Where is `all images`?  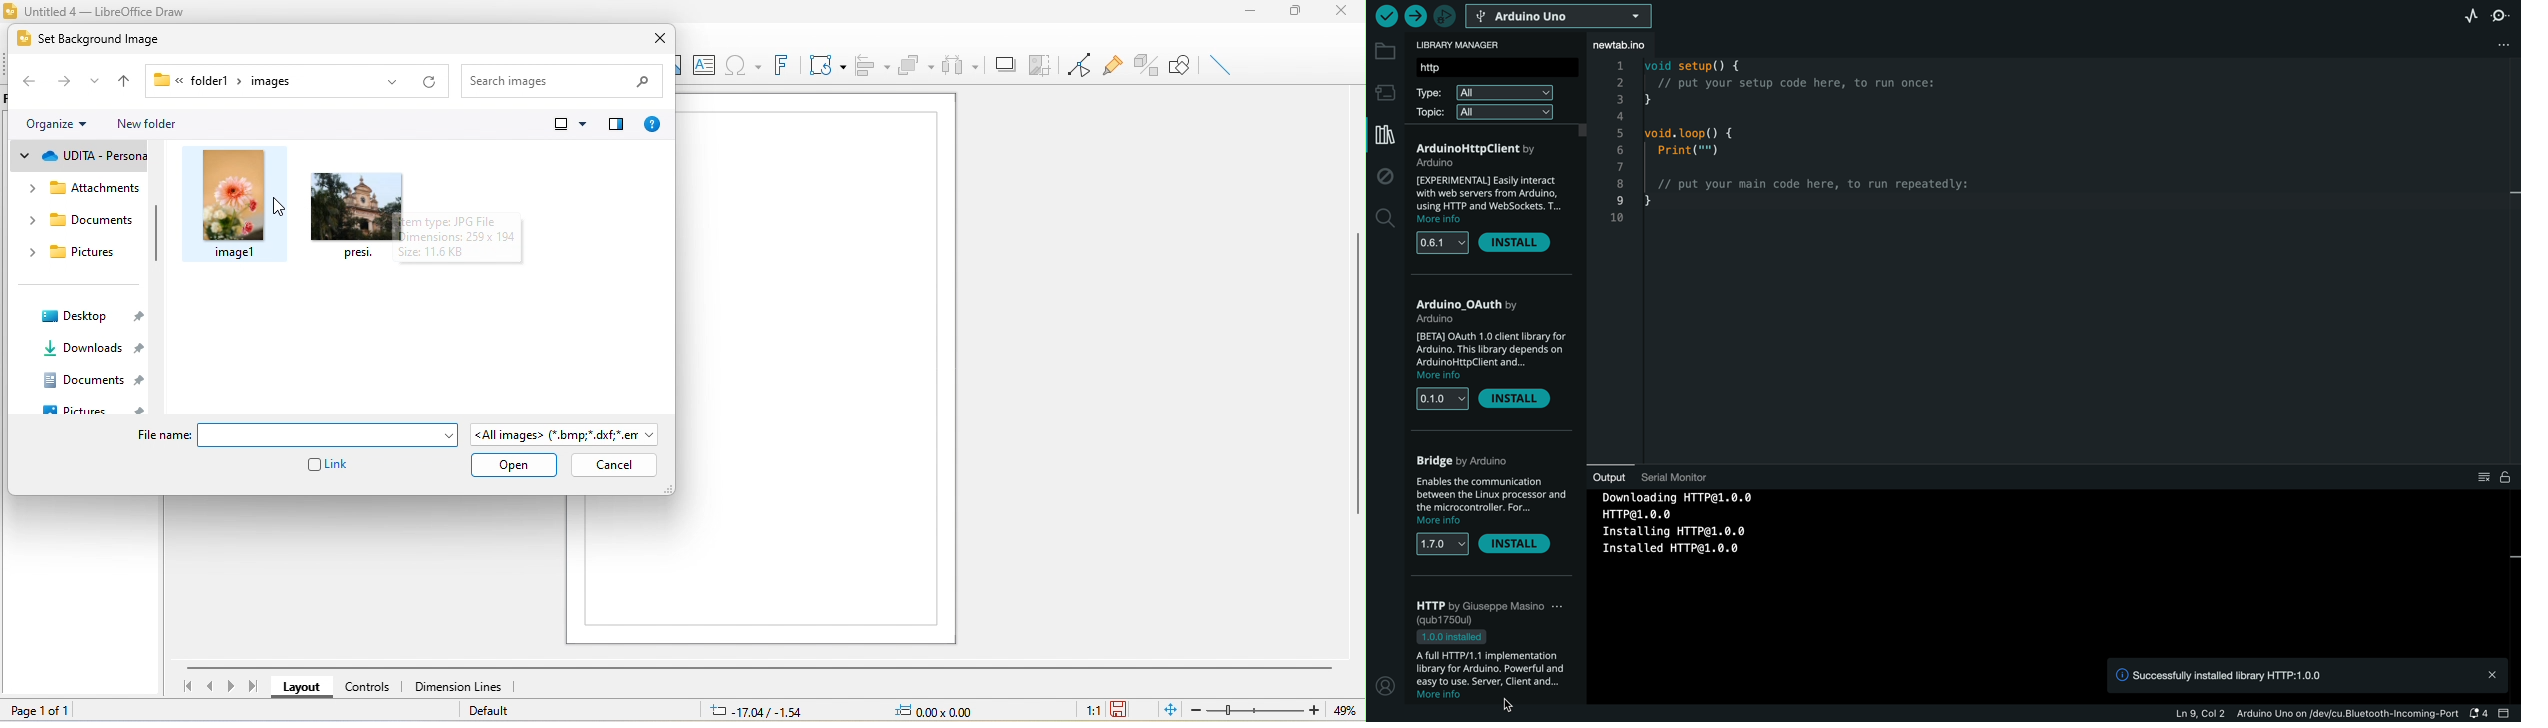 all images is located at coordinates (567, 432).